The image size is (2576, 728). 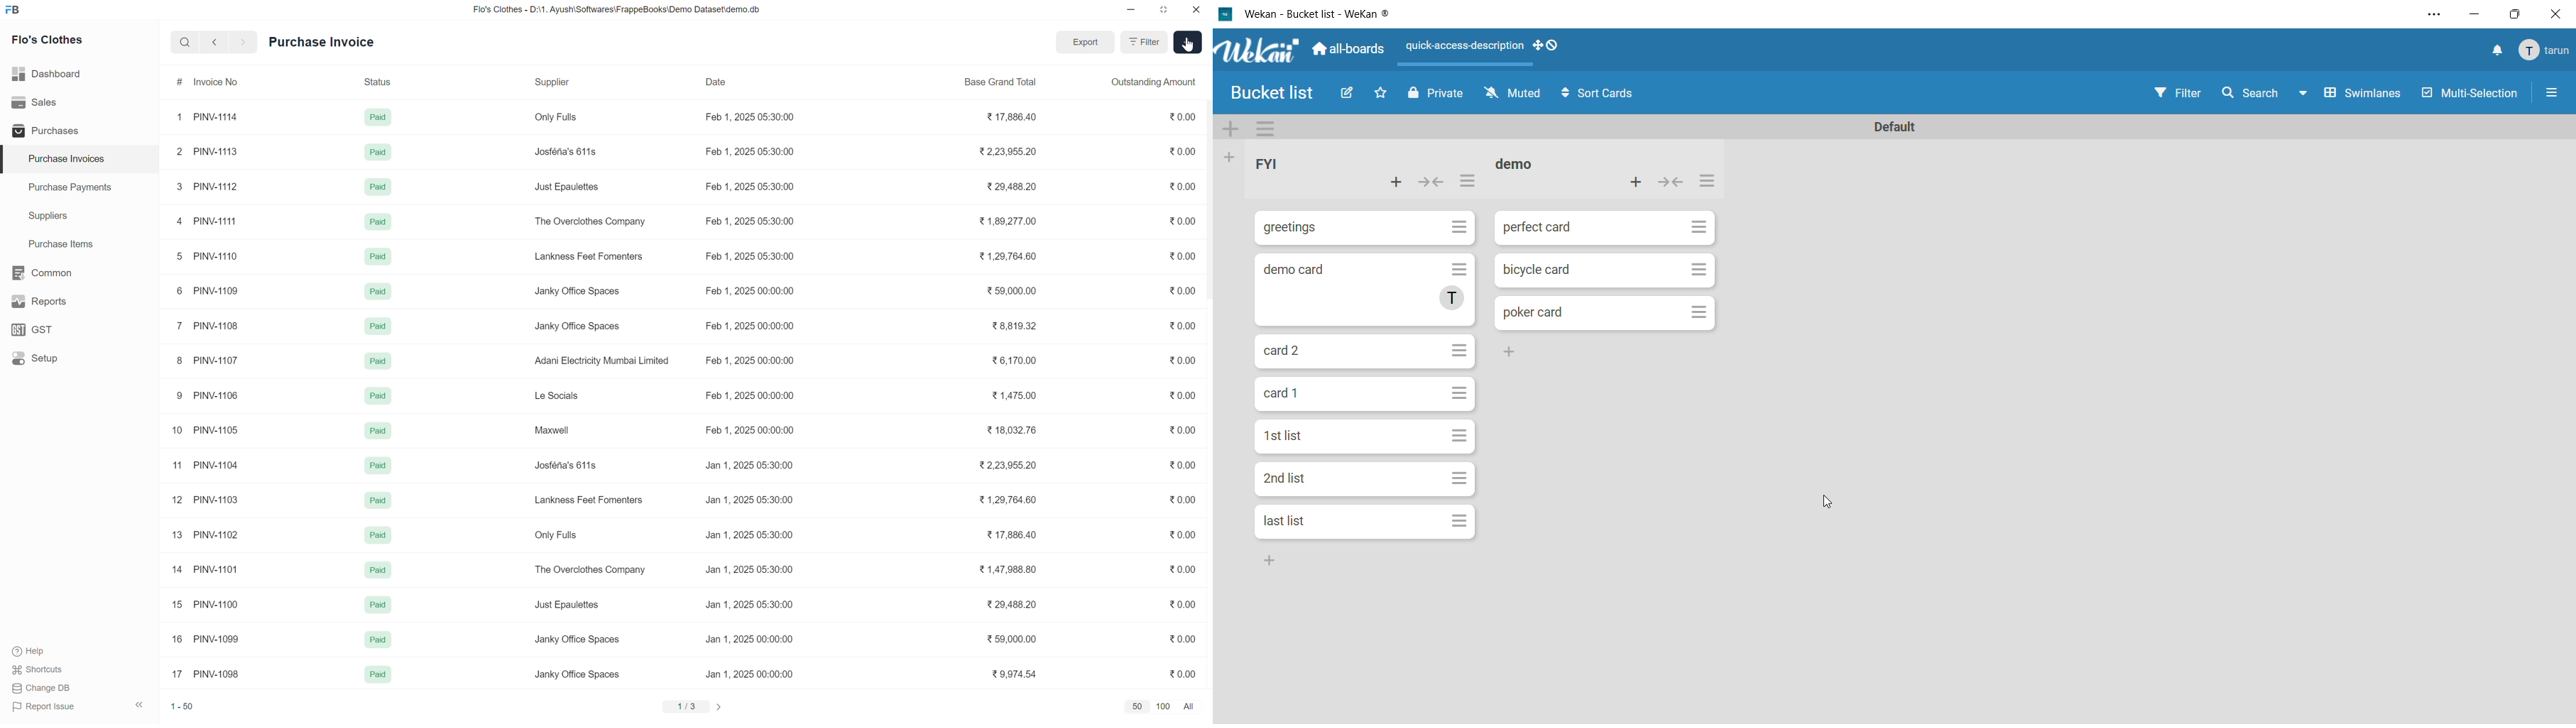 I want to click on Feb 1, 2025 00:00:00, so click(x=751, y=360).